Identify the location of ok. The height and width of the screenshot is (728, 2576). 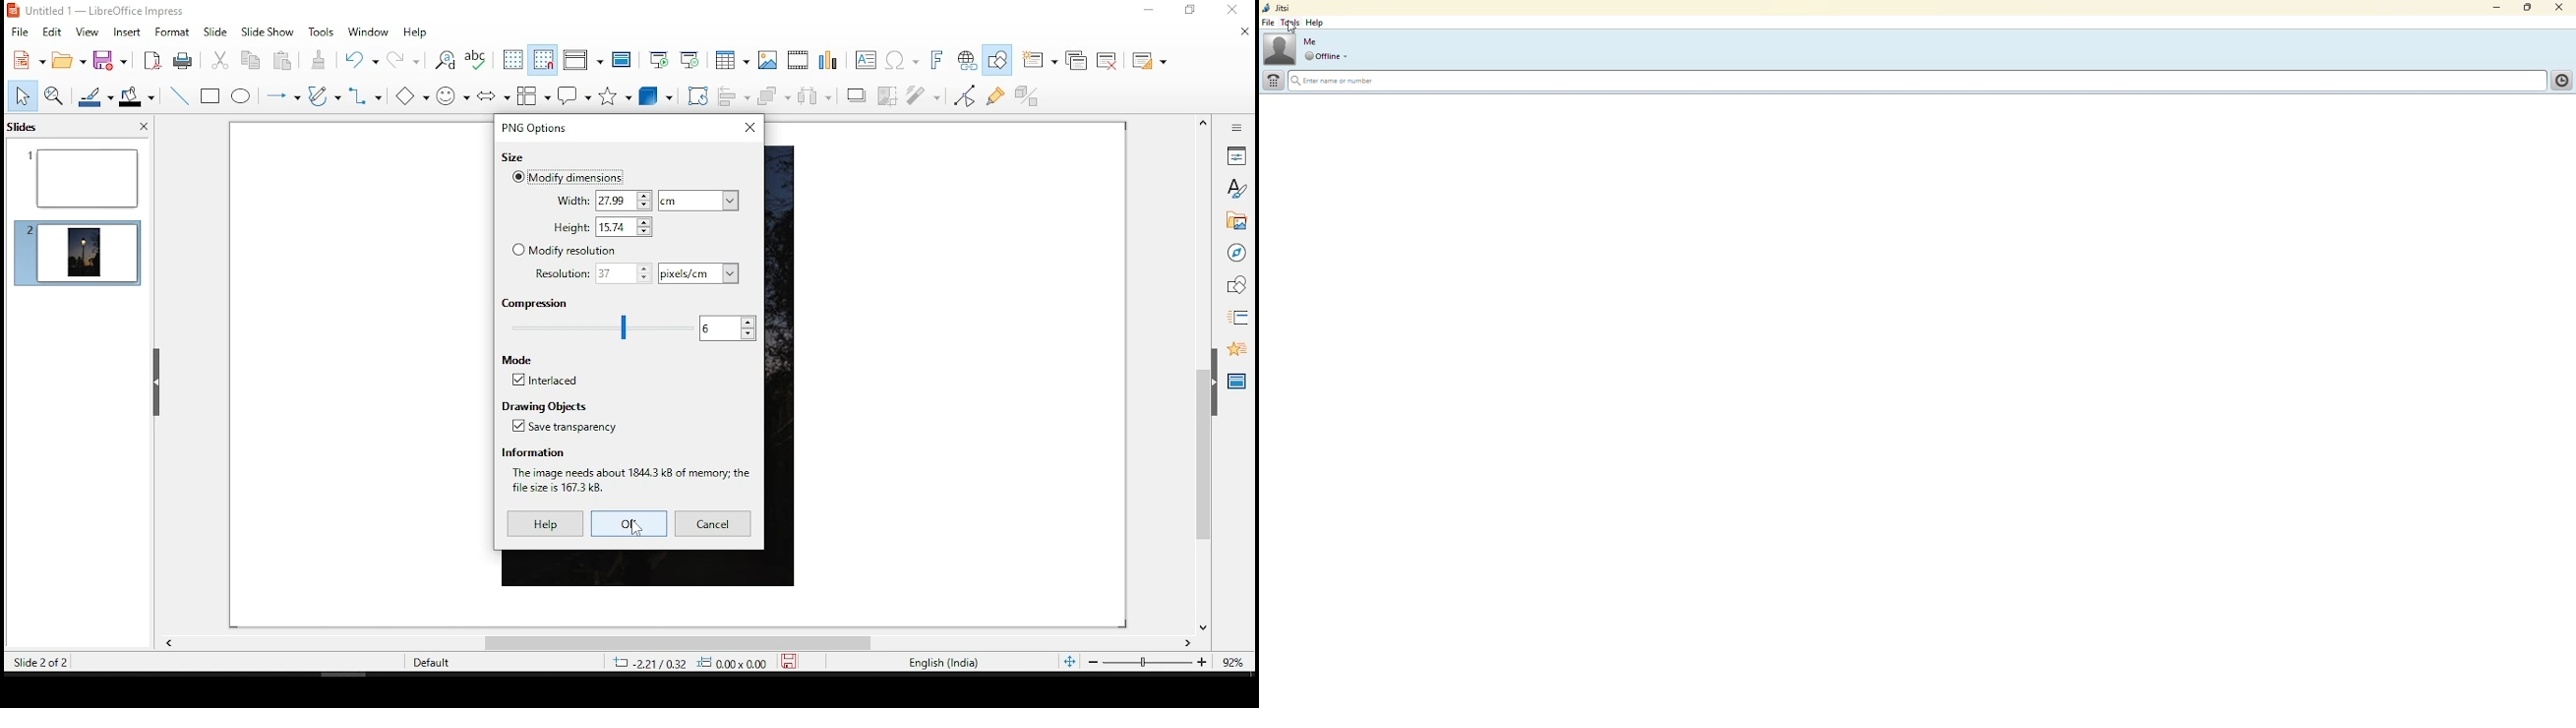
(629, 524).